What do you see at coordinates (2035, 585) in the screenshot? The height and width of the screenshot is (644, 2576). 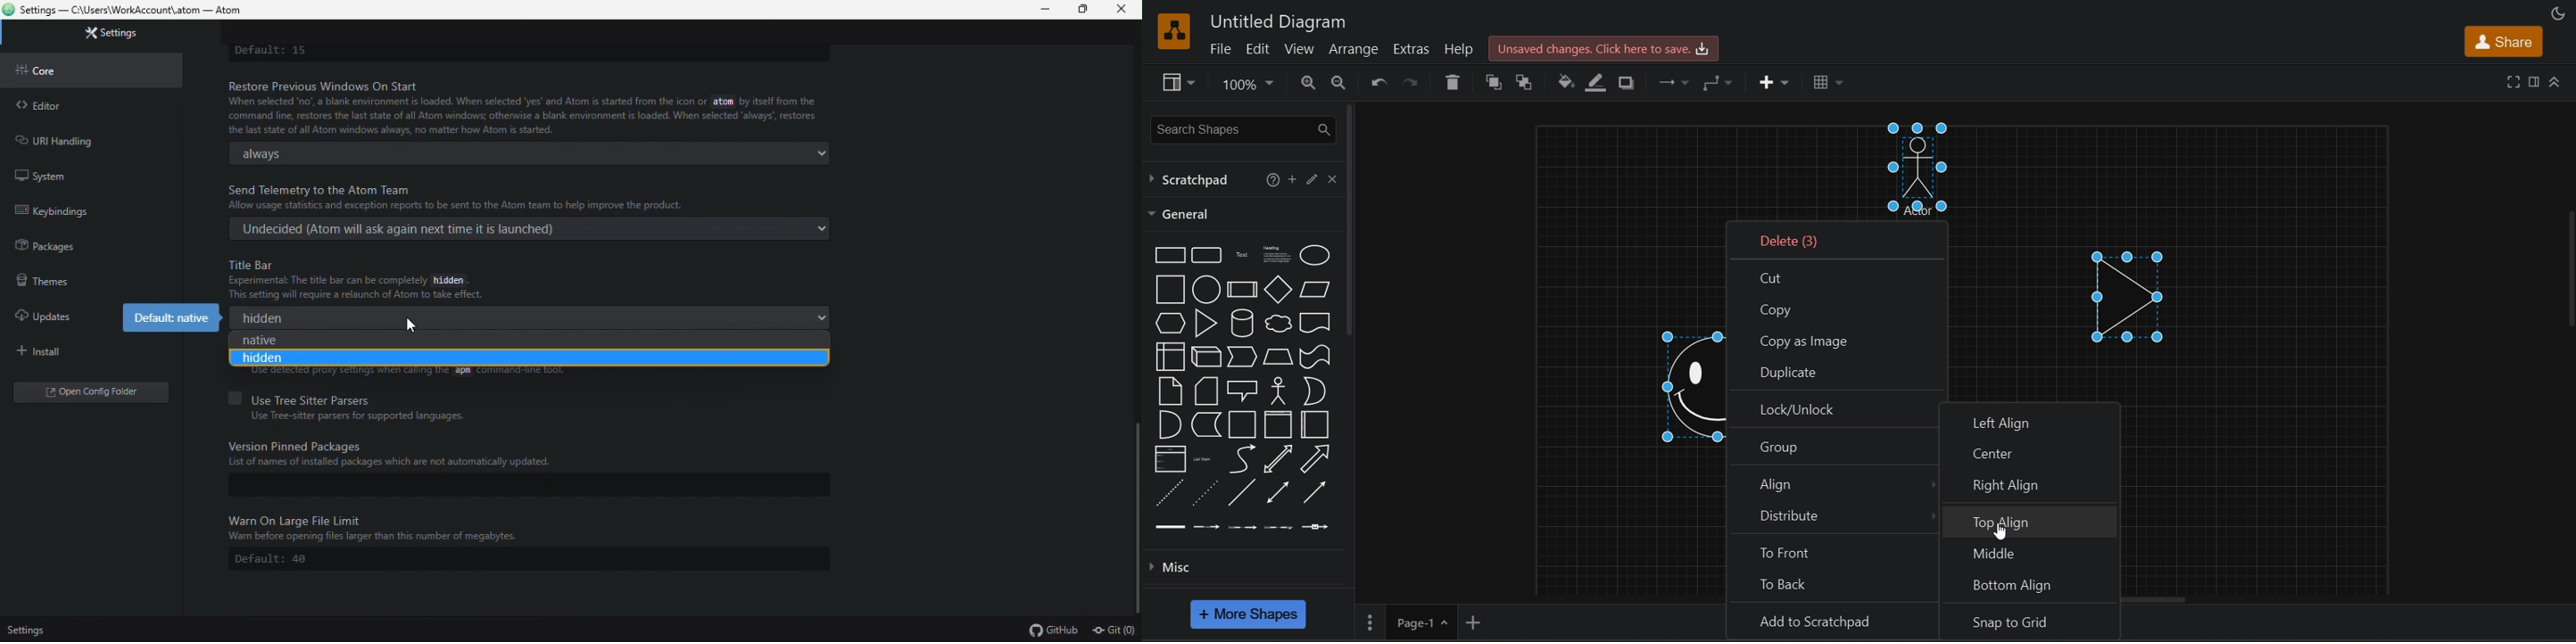 I see `bottom align` at bounding box center [2035, 585].